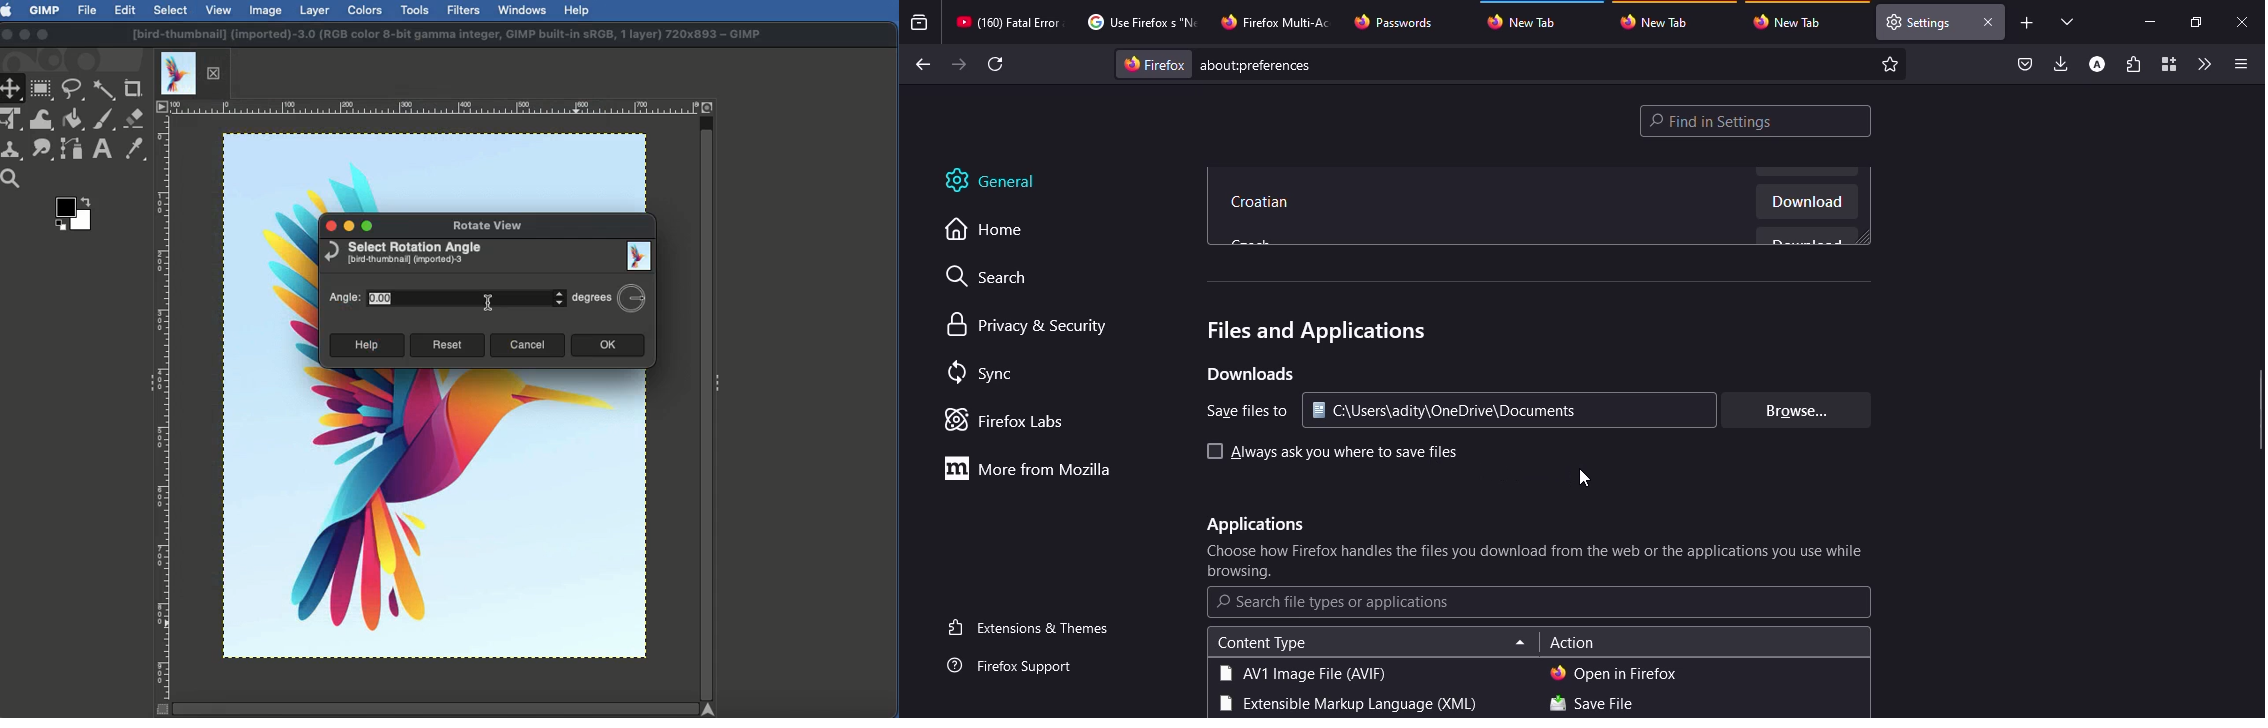 Image resolution: width=2268 pixels, height=728 pixels. I want to click on open, so click(1614, 673).